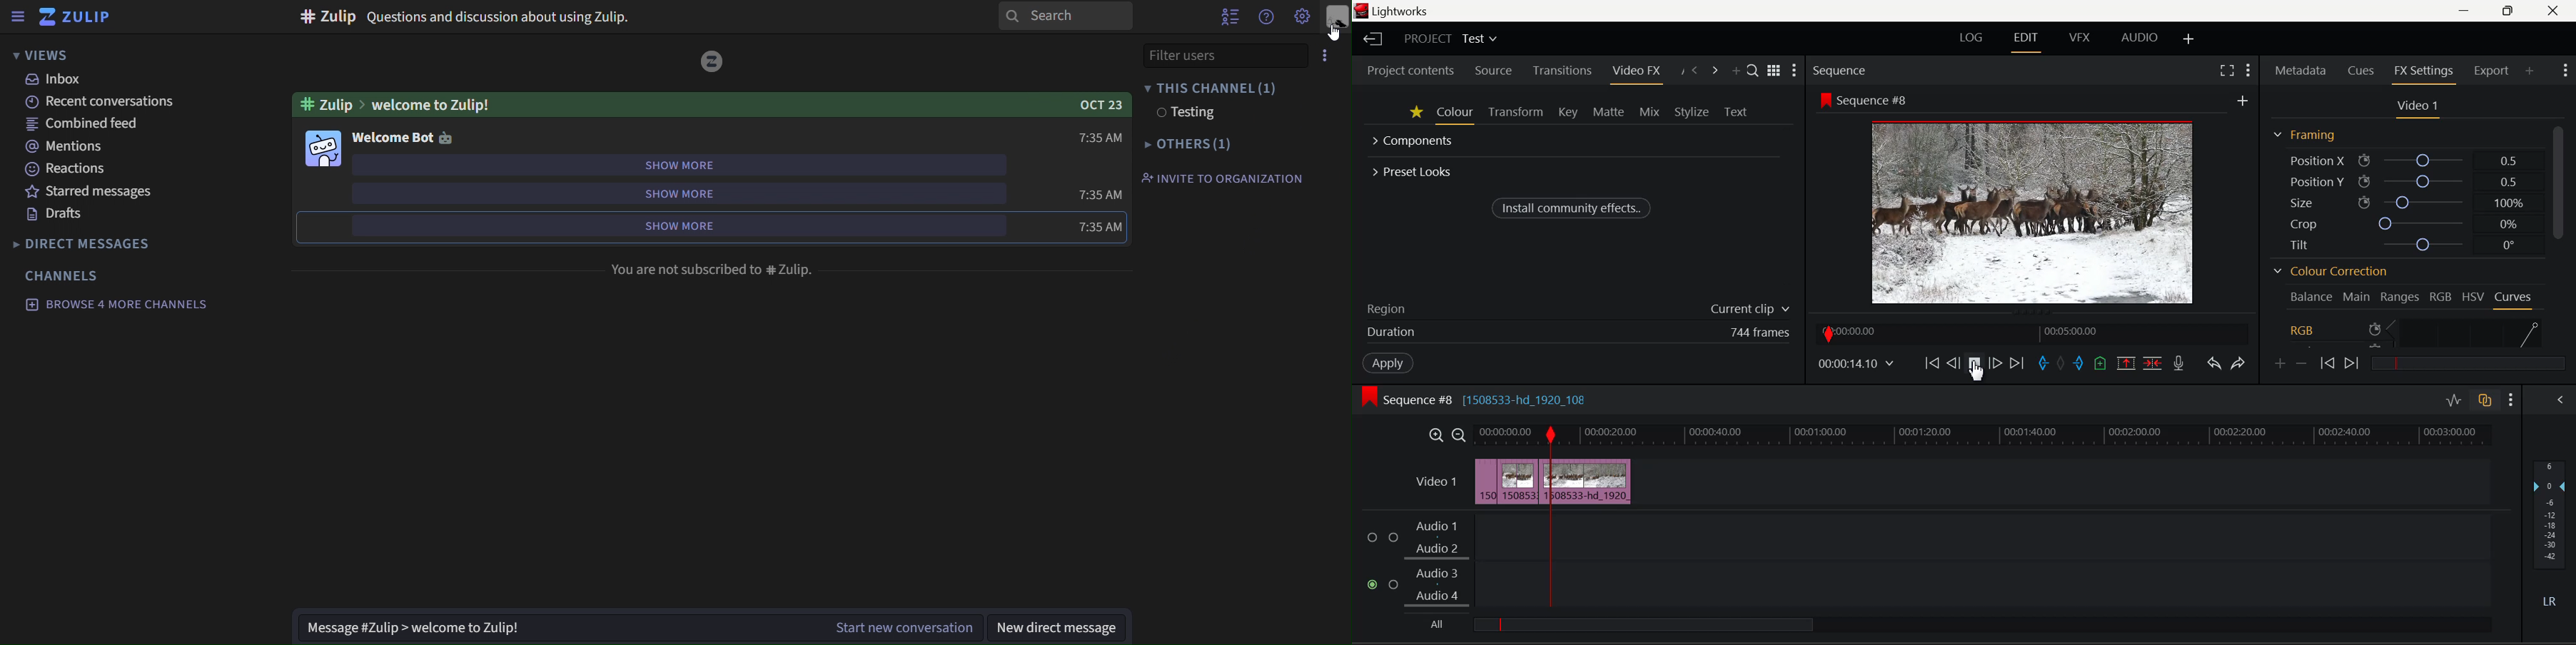 Image resolution: width=2576 pixels, height=672 pixels. What do you see at coordinates (2127, 363) in the screenshot?
I see `Remove Marked Section` at bounding box center [2127, 363].